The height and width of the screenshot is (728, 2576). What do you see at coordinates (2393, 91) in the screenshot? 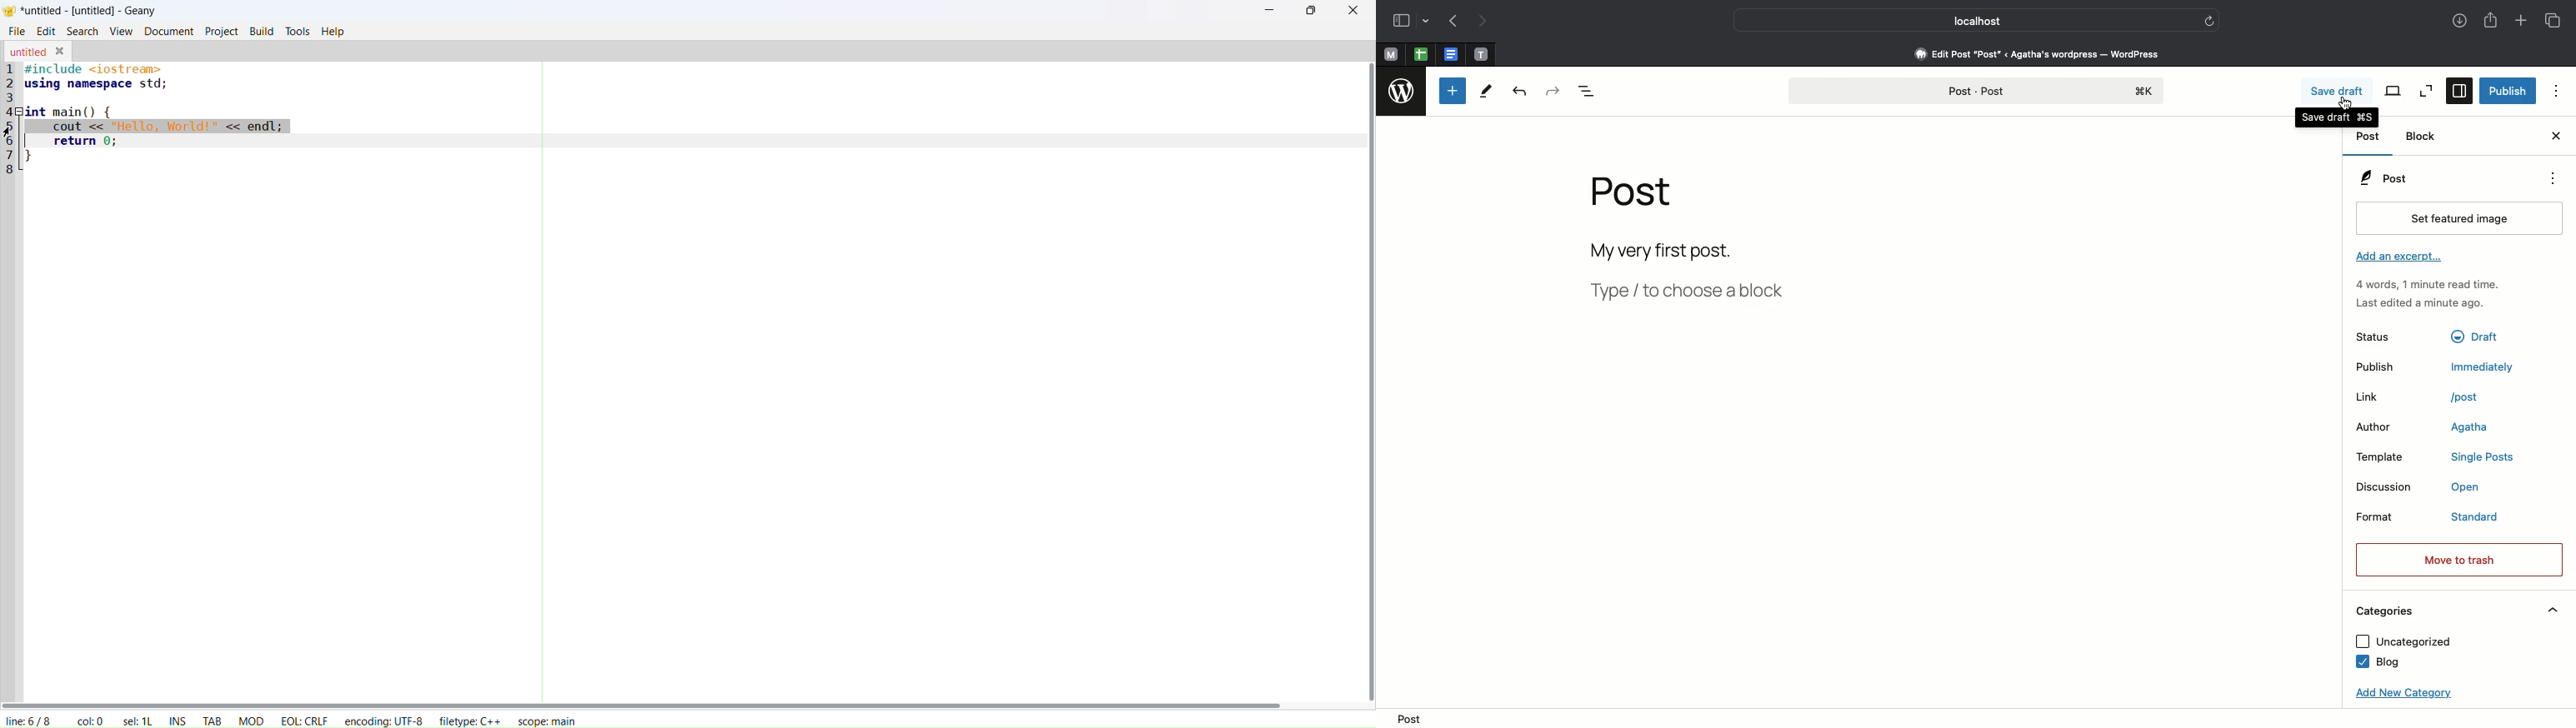
I see `View` at bounding box center [2393, 91].